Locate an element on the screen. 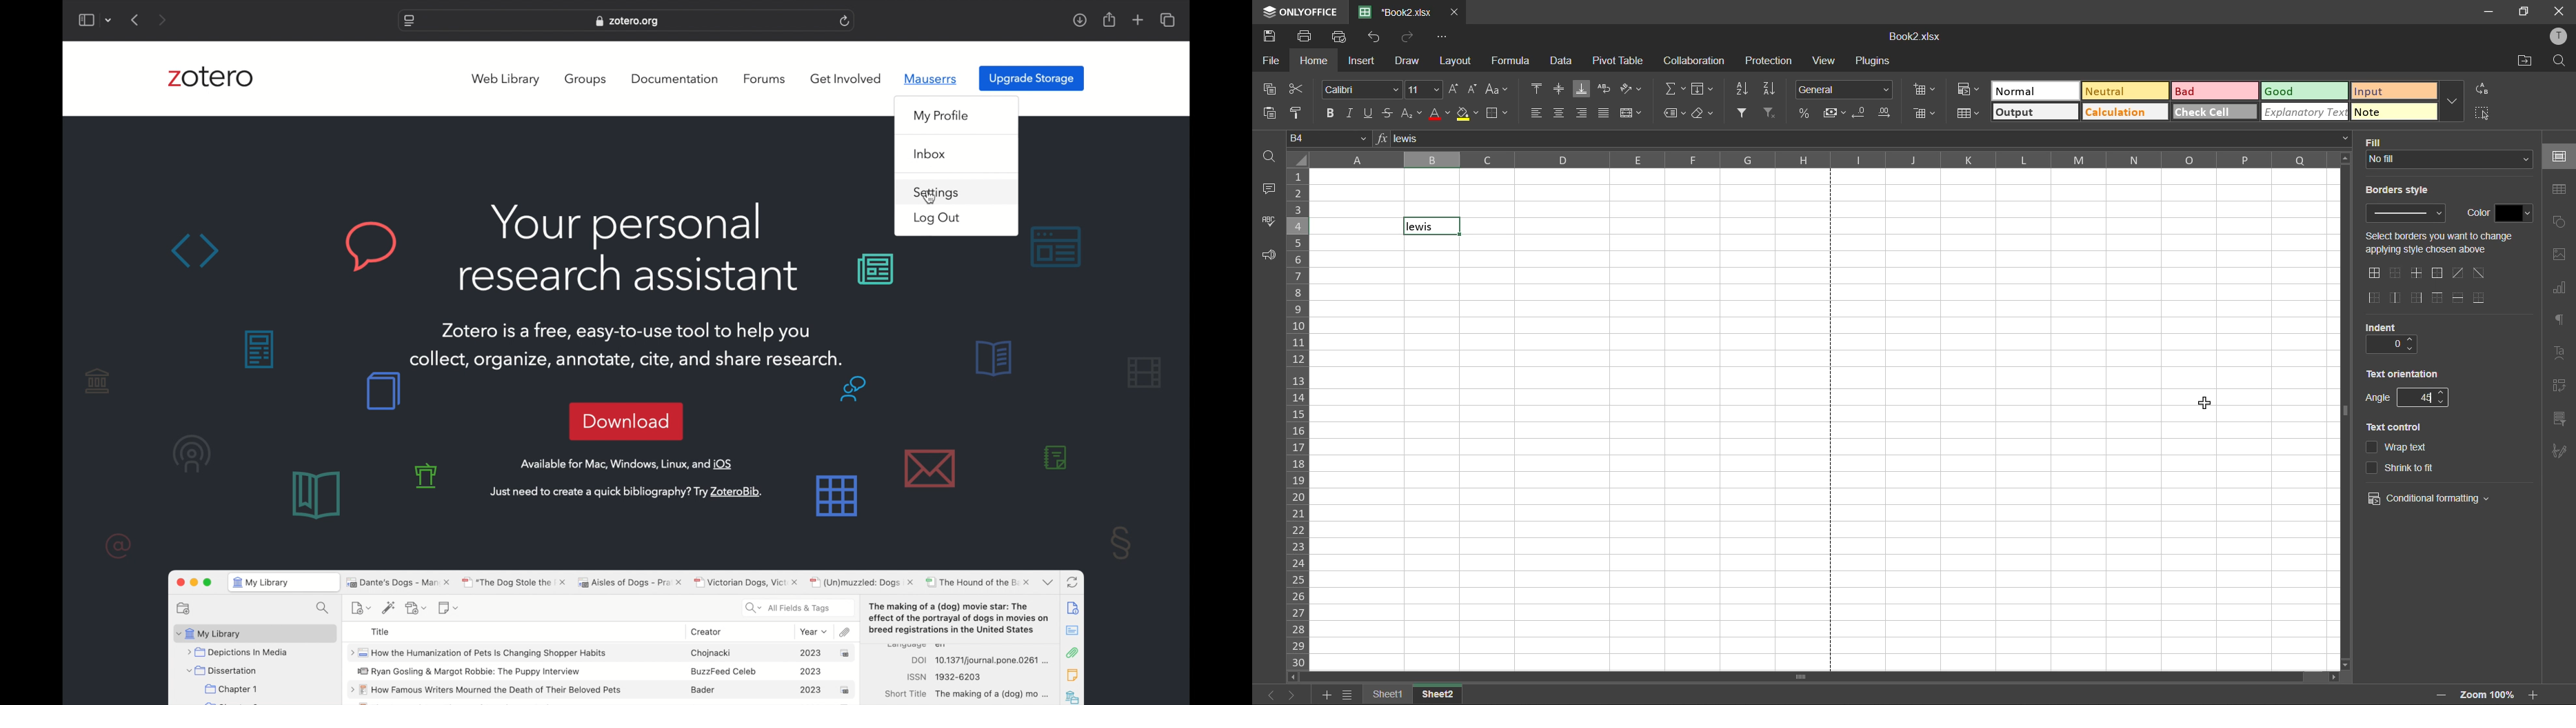 The height and width of the screenshot is (728, 2576). upgrade storage is located at coordinates (1032, 78).